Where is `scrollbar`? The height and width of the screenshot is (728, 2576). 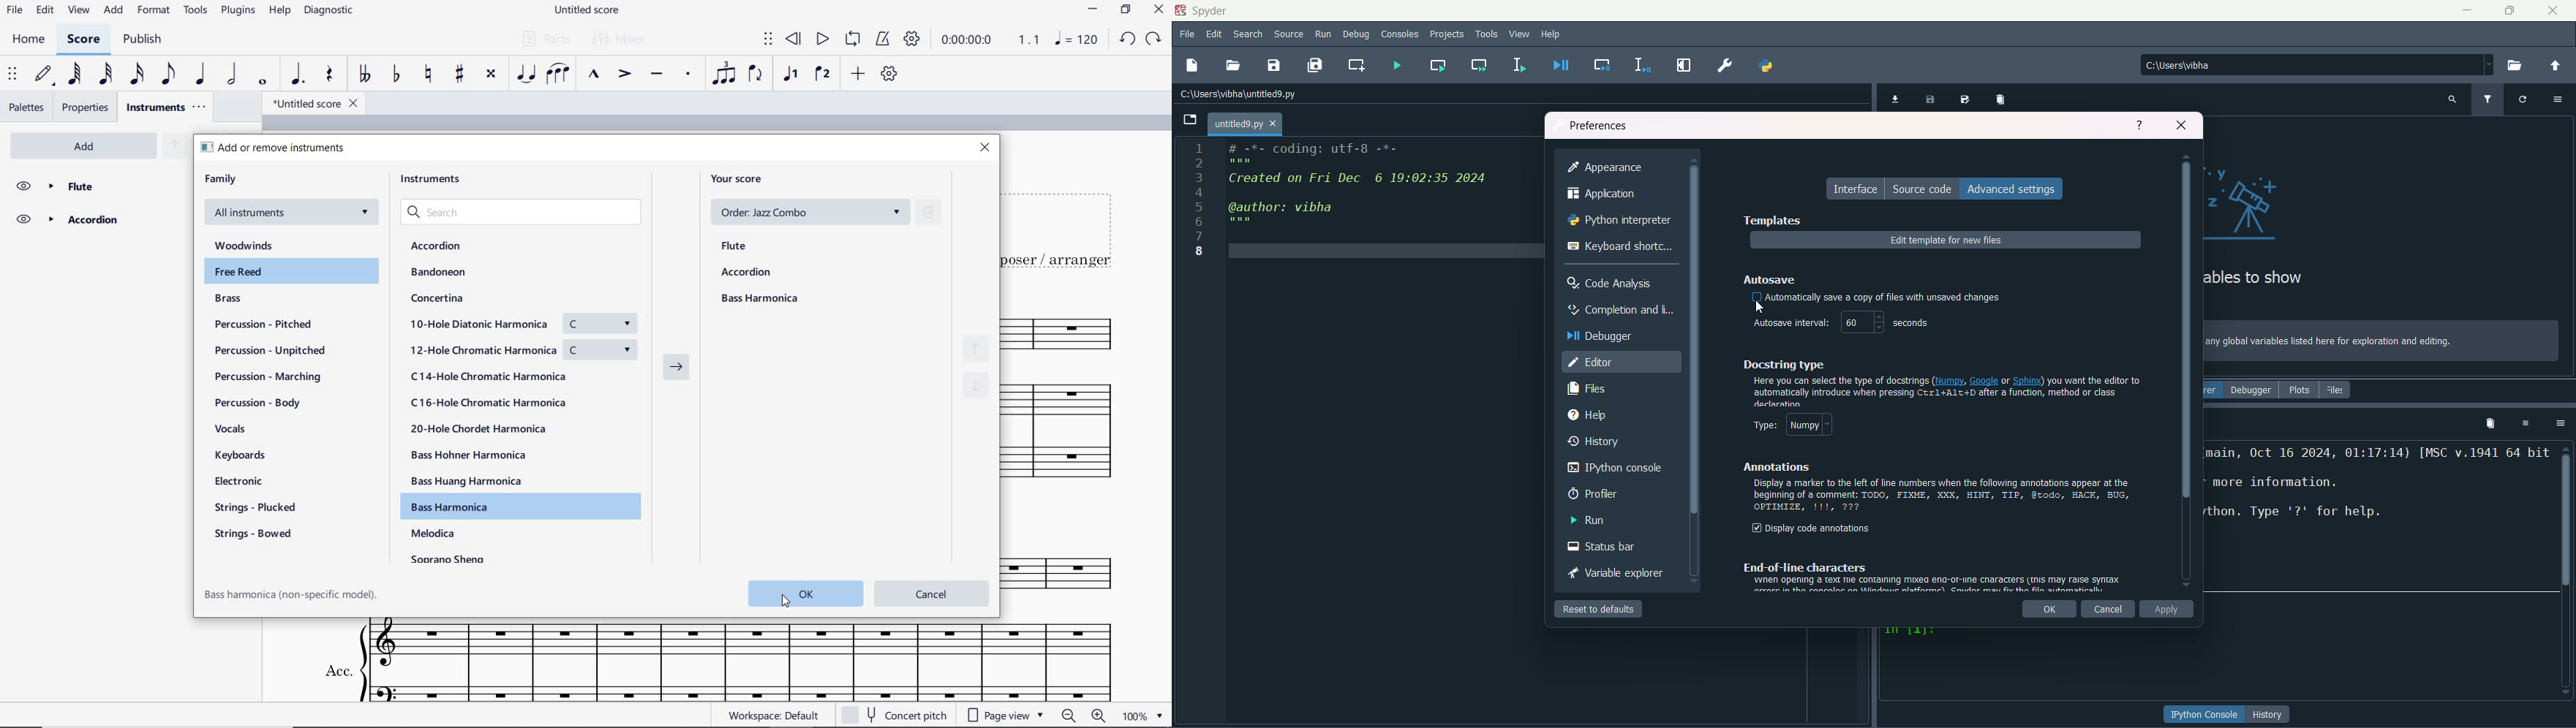 scrollbar is located at coordinates (2186, 349).